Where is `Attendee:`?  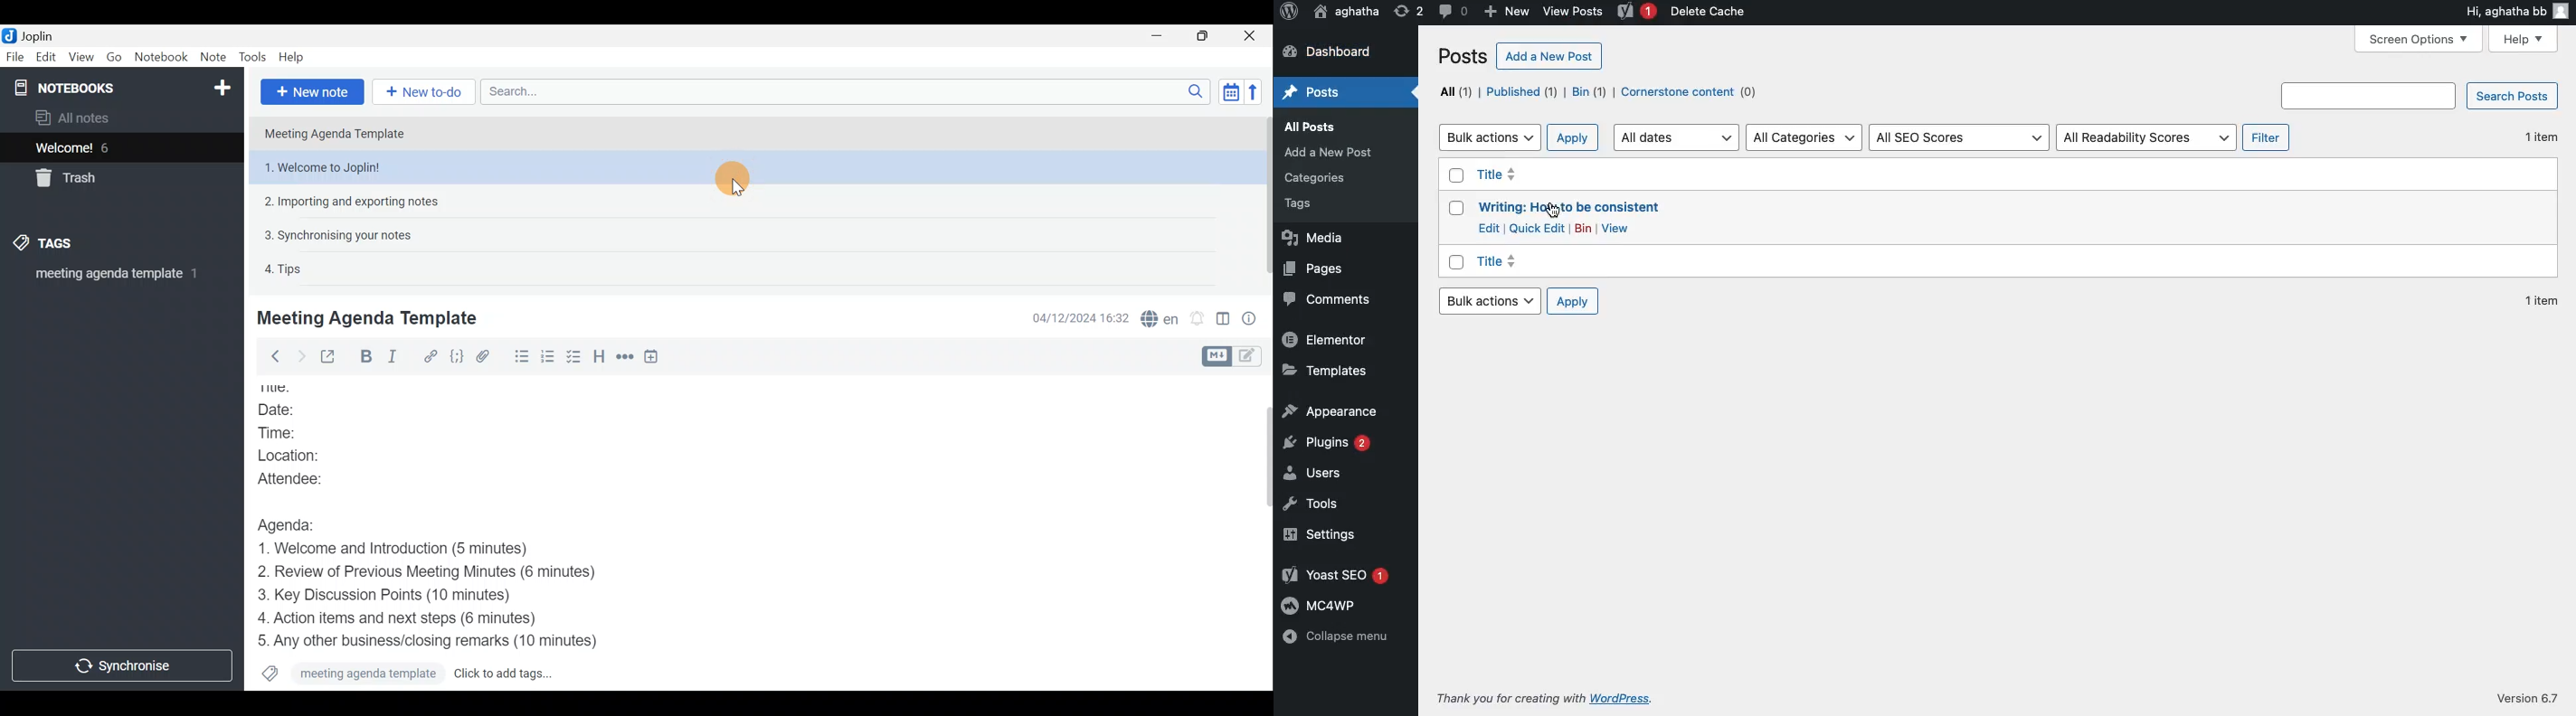
Attendee: is located at coordinates (306, 477).